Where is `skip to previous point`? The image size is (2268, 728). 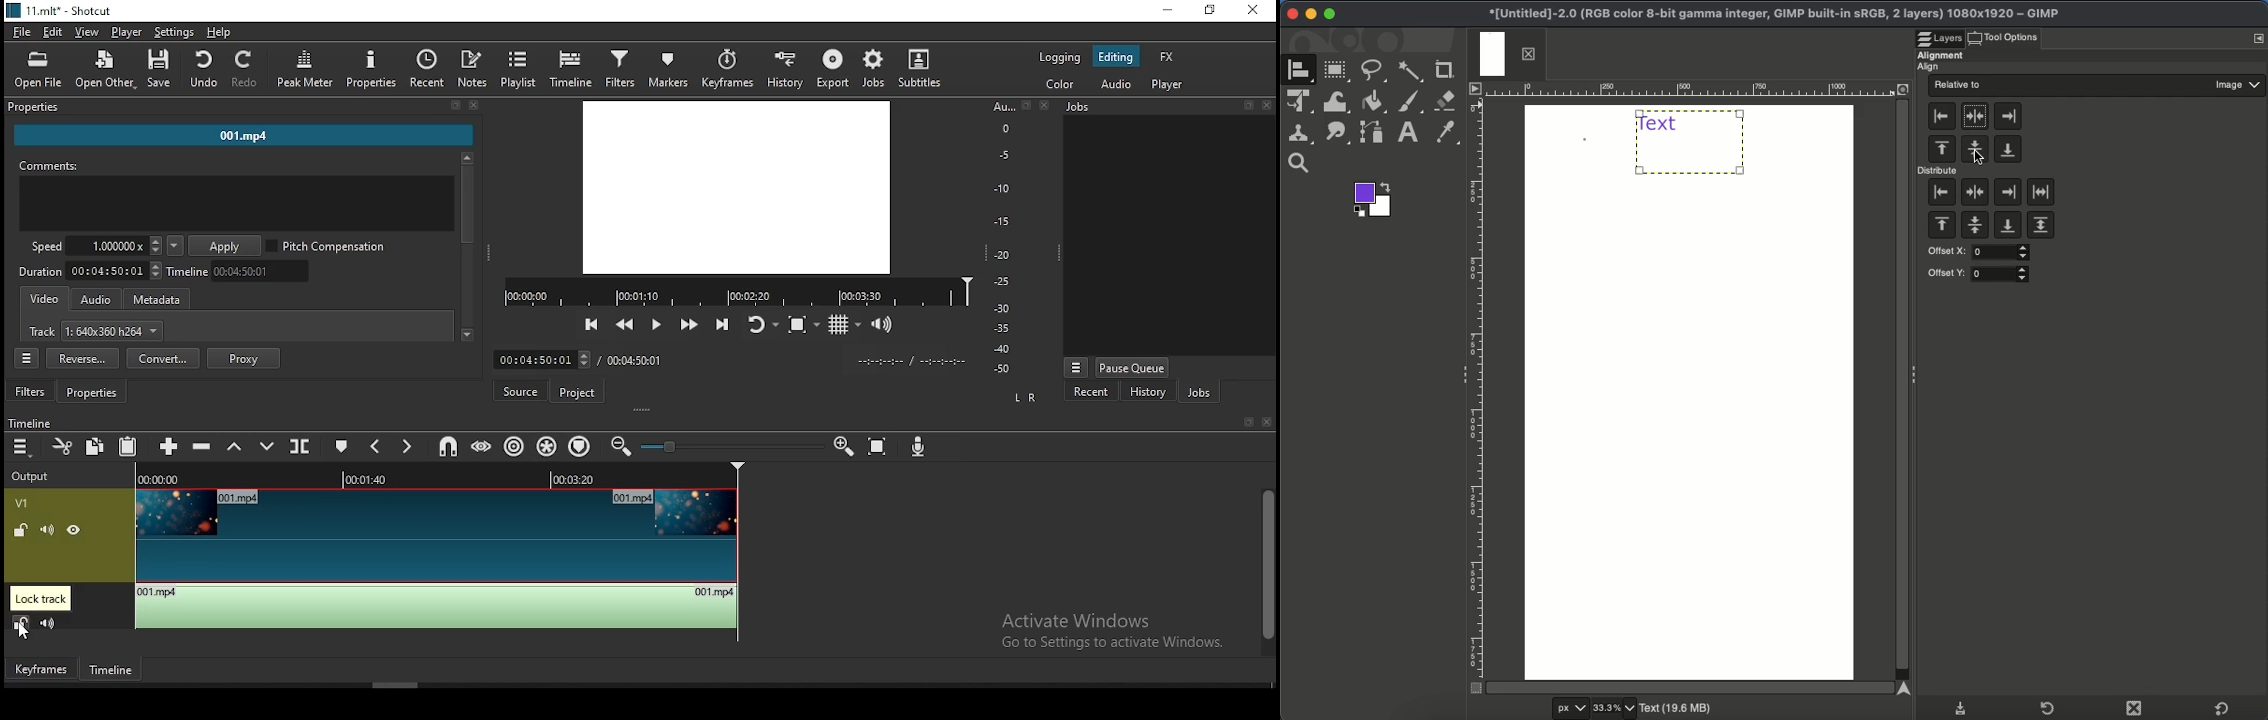 skip to previous point is located at coordinates (589, 323).